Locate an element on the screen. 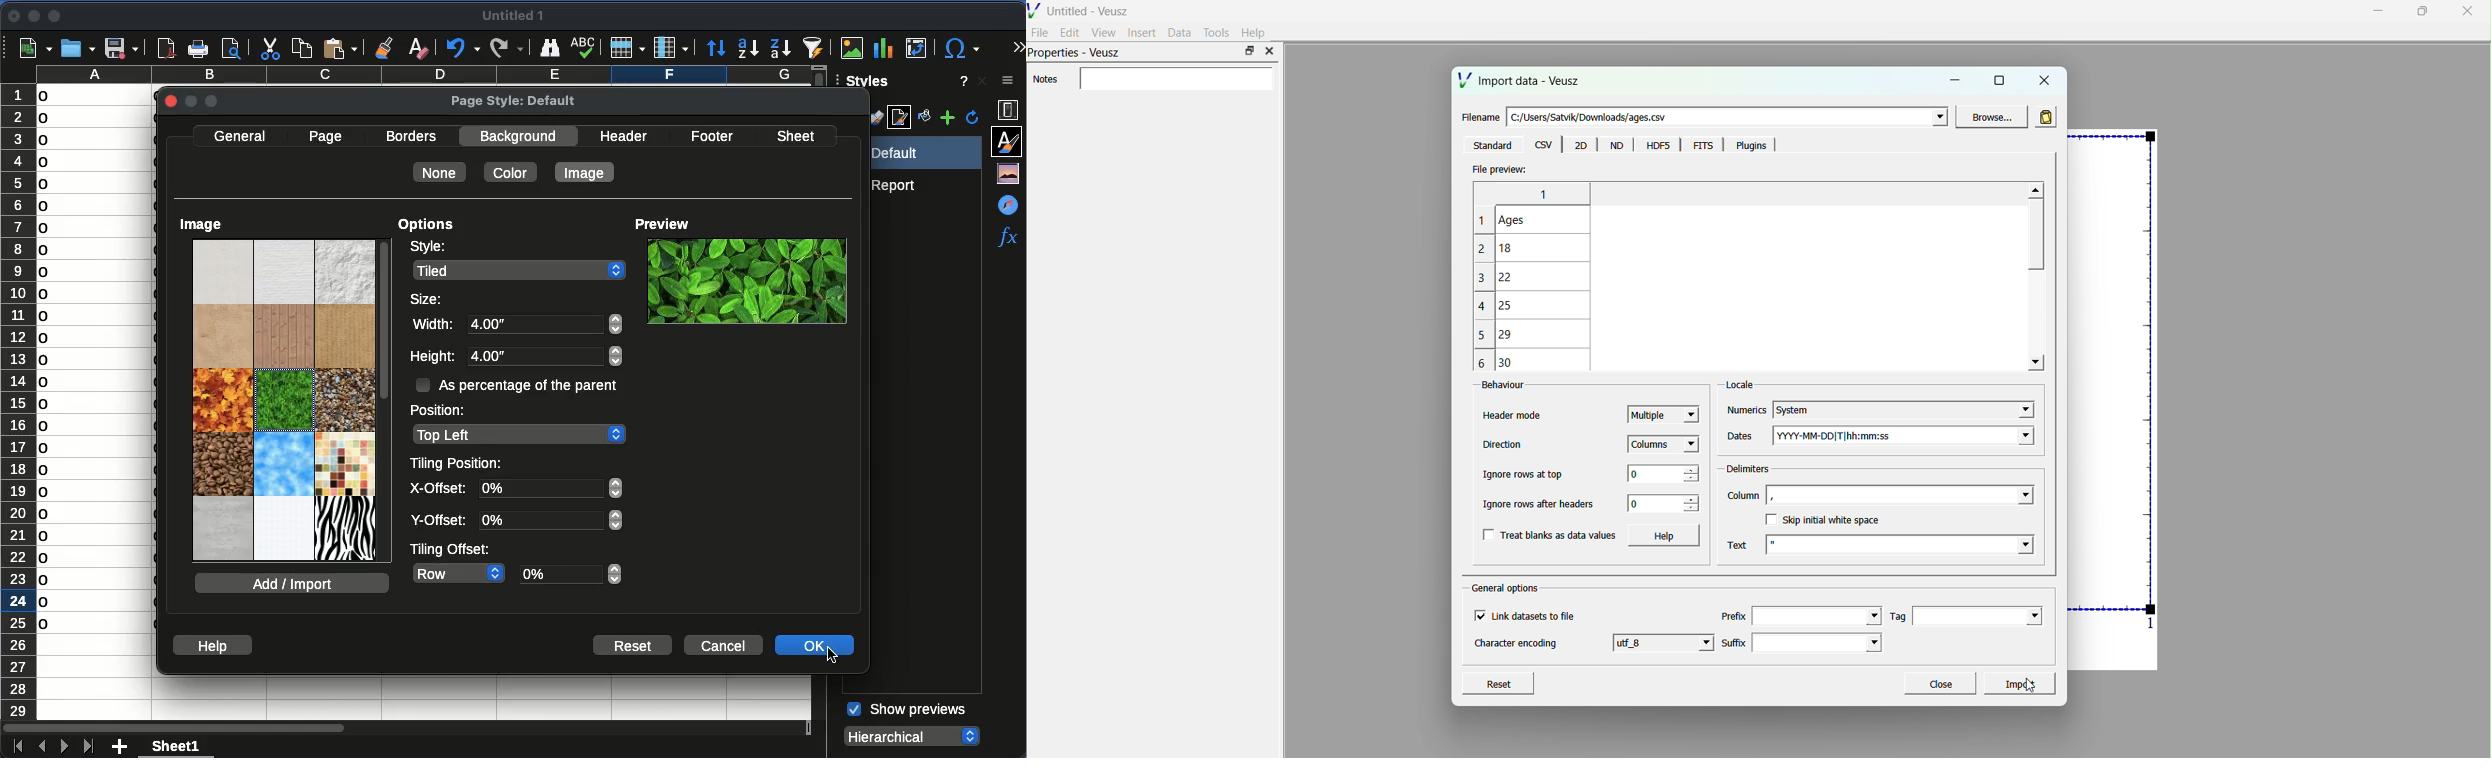  hierarchical  is located at coordinates (914, 735).